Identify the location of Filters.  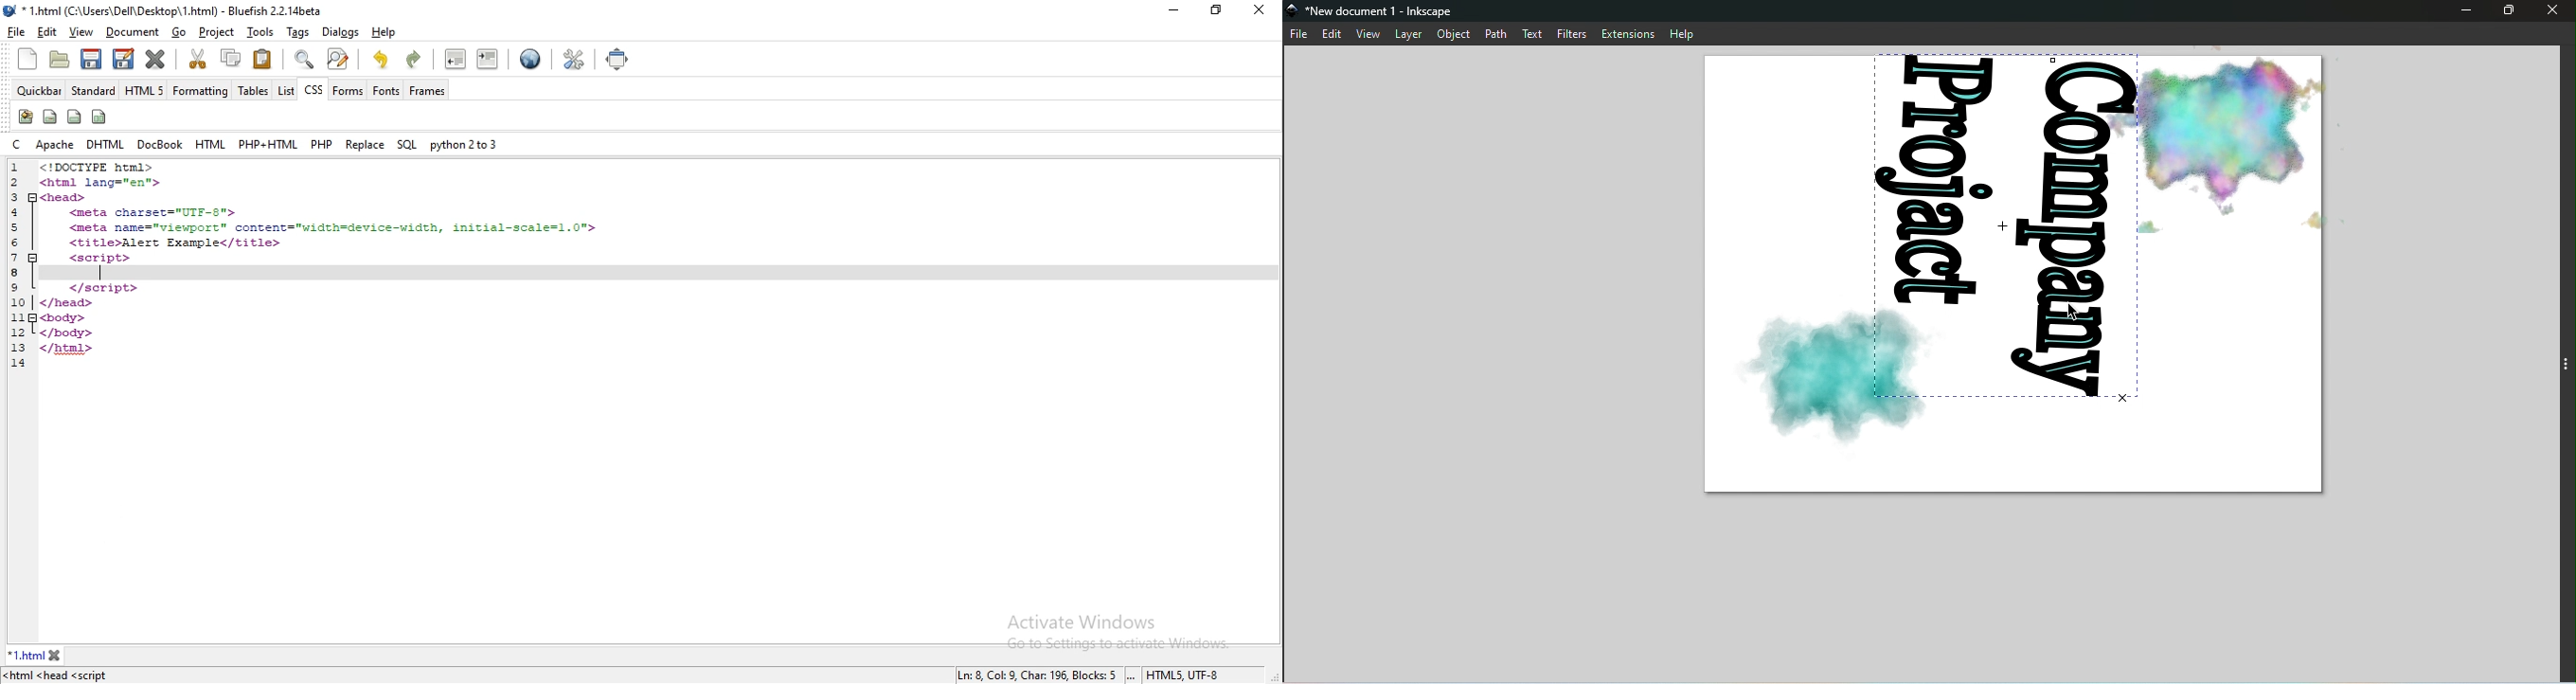
(1575, 33).